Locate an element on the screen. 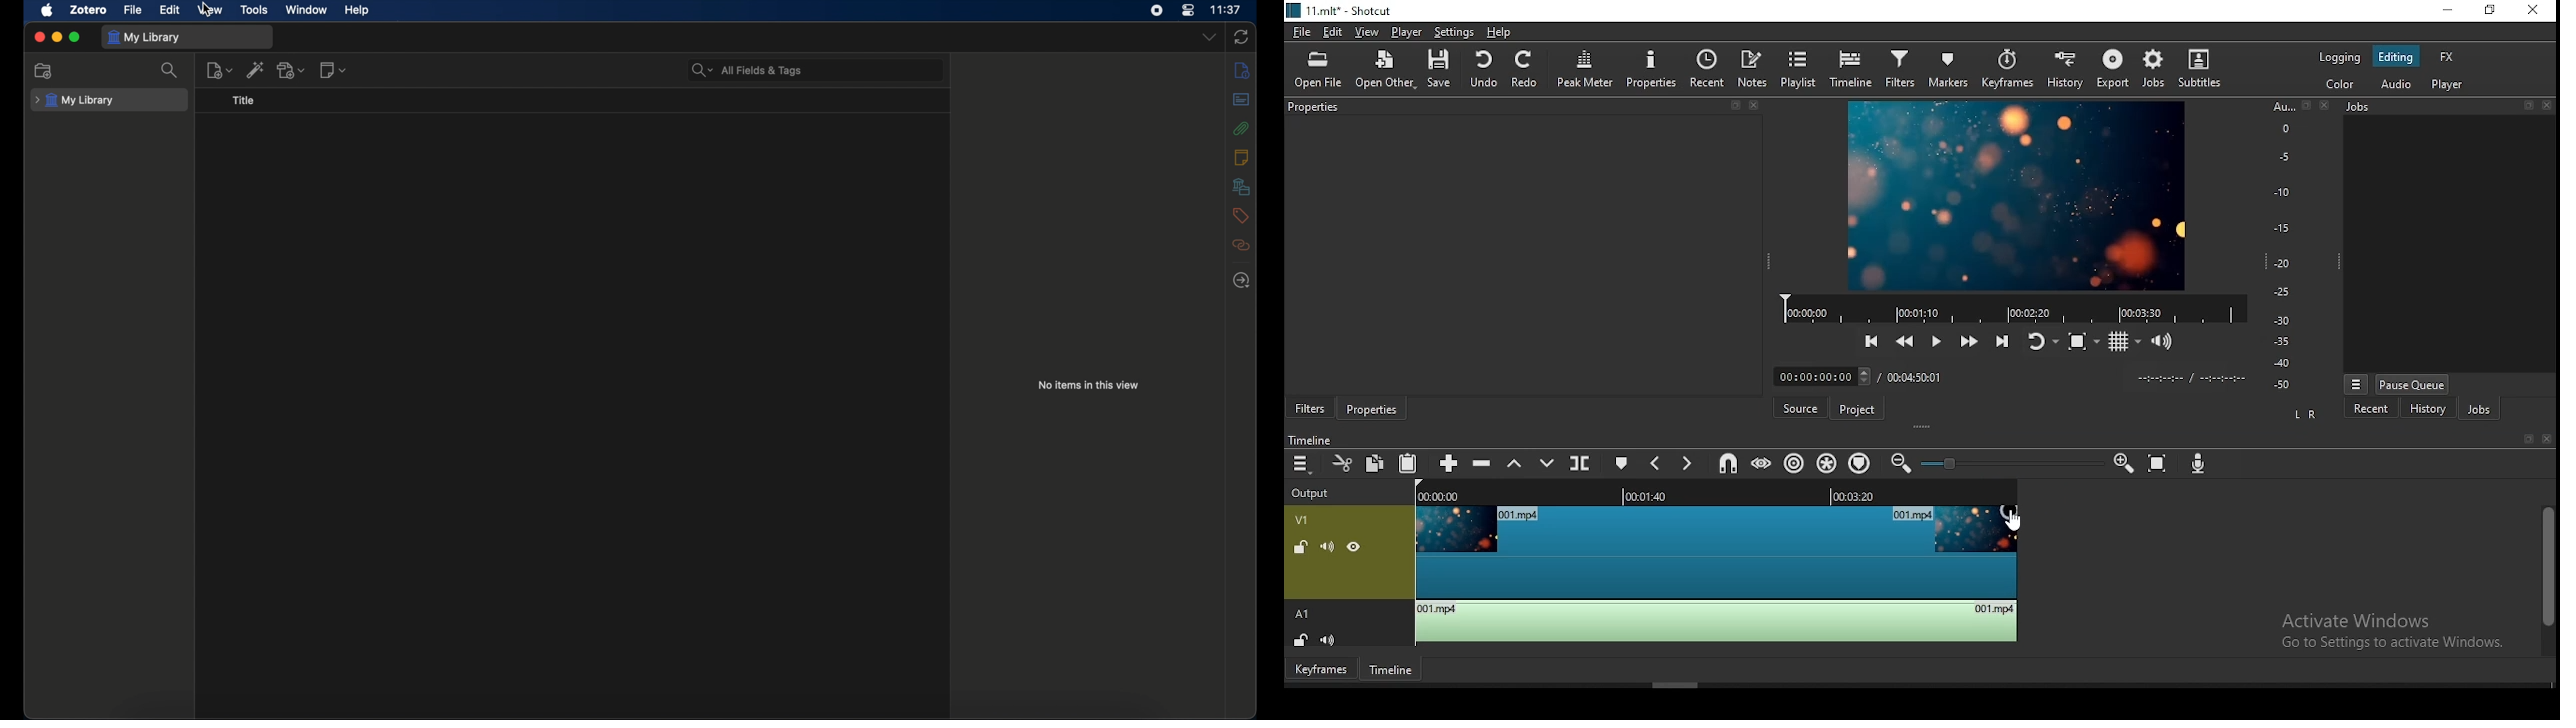 The height and width of the screenshot is (728, 2576). toggle player after looping is located at coordinates (2040, 344).